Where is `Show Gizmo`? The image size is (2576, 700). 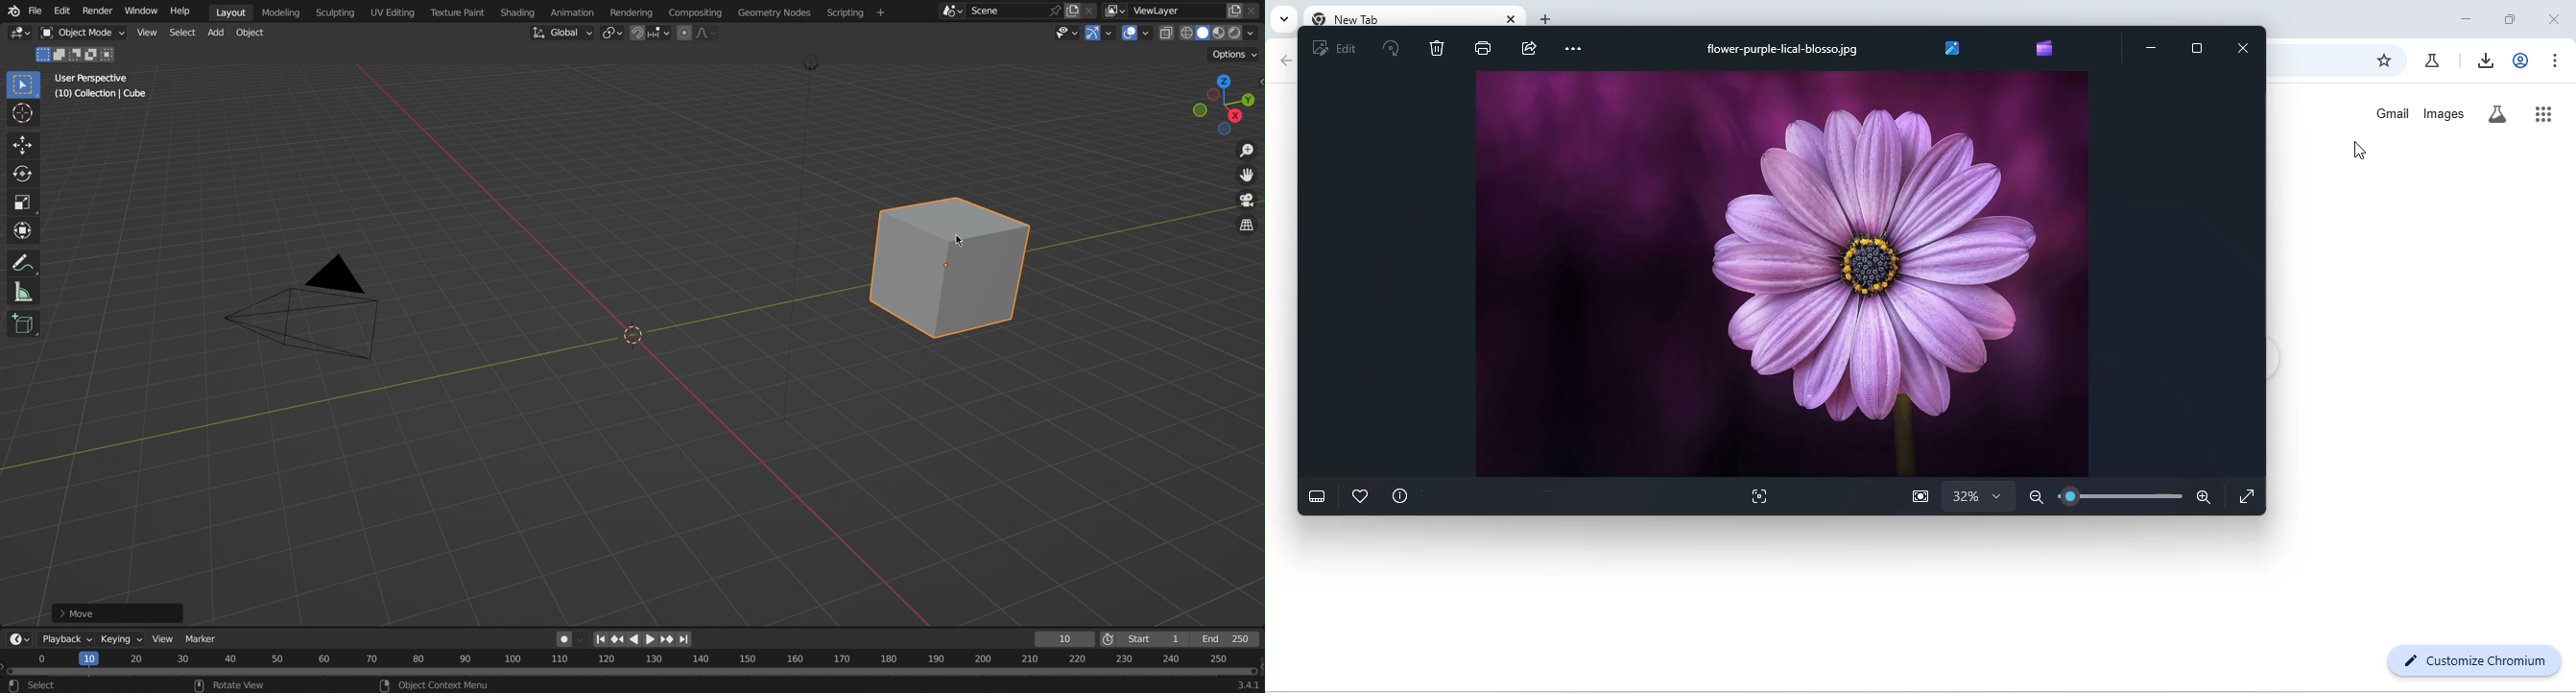
Show Gizmo is located at coordinates (1099, 33).